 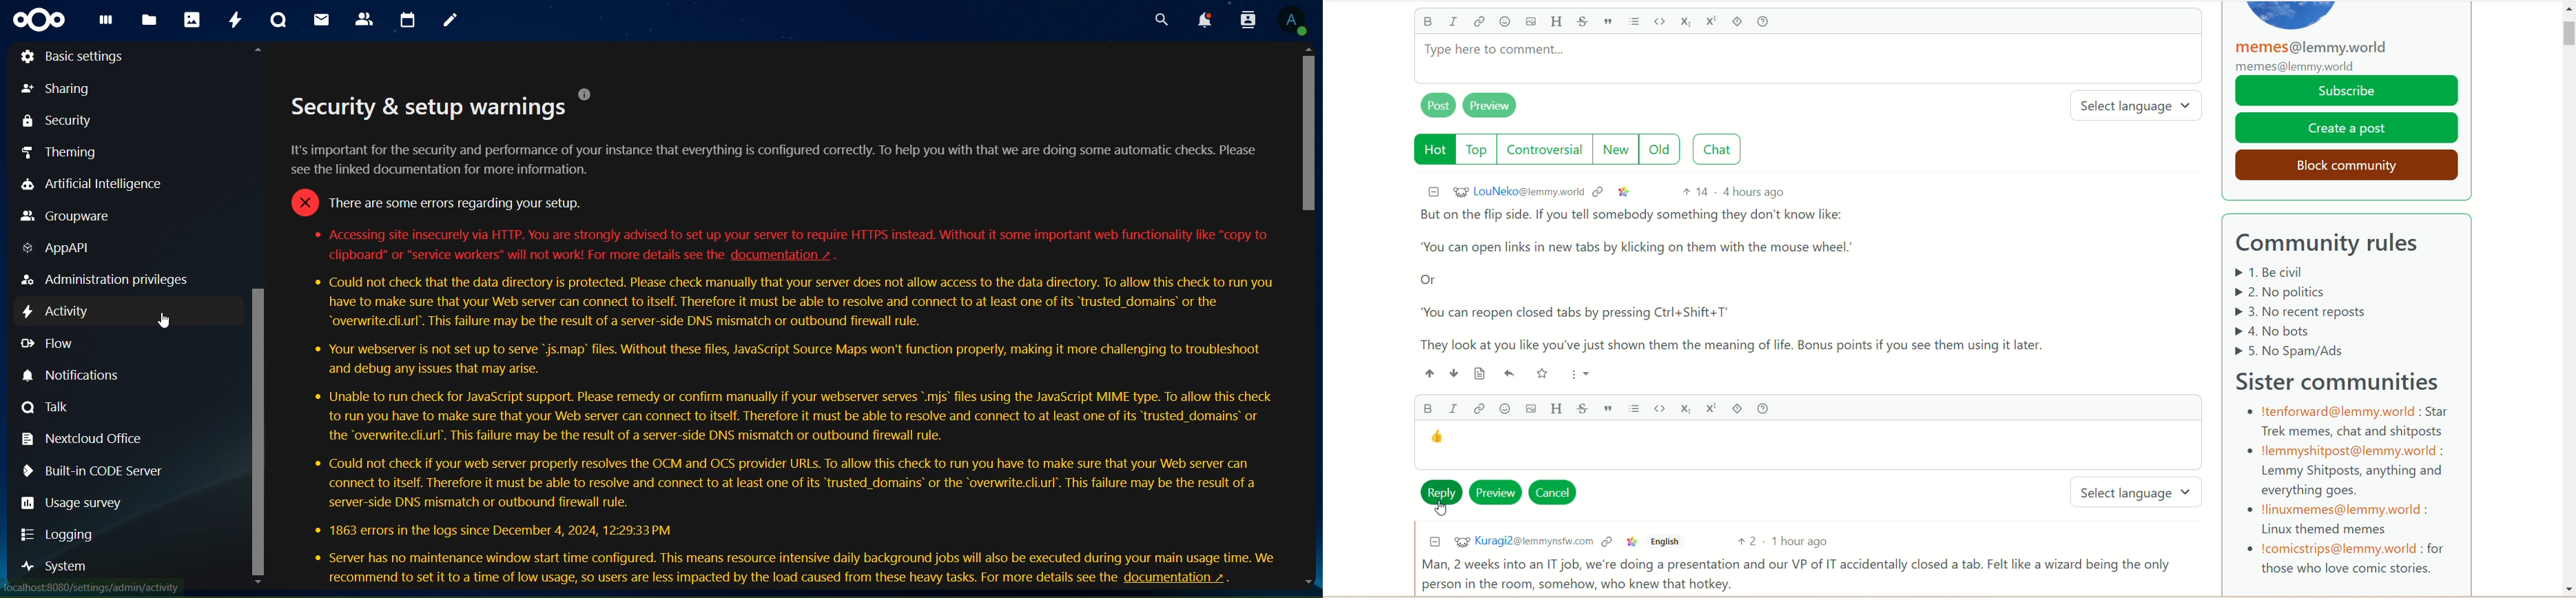 What do you see at coordinates (1763, 407) in the screenshot?
I see `help` at bounding box center [1763, 407].